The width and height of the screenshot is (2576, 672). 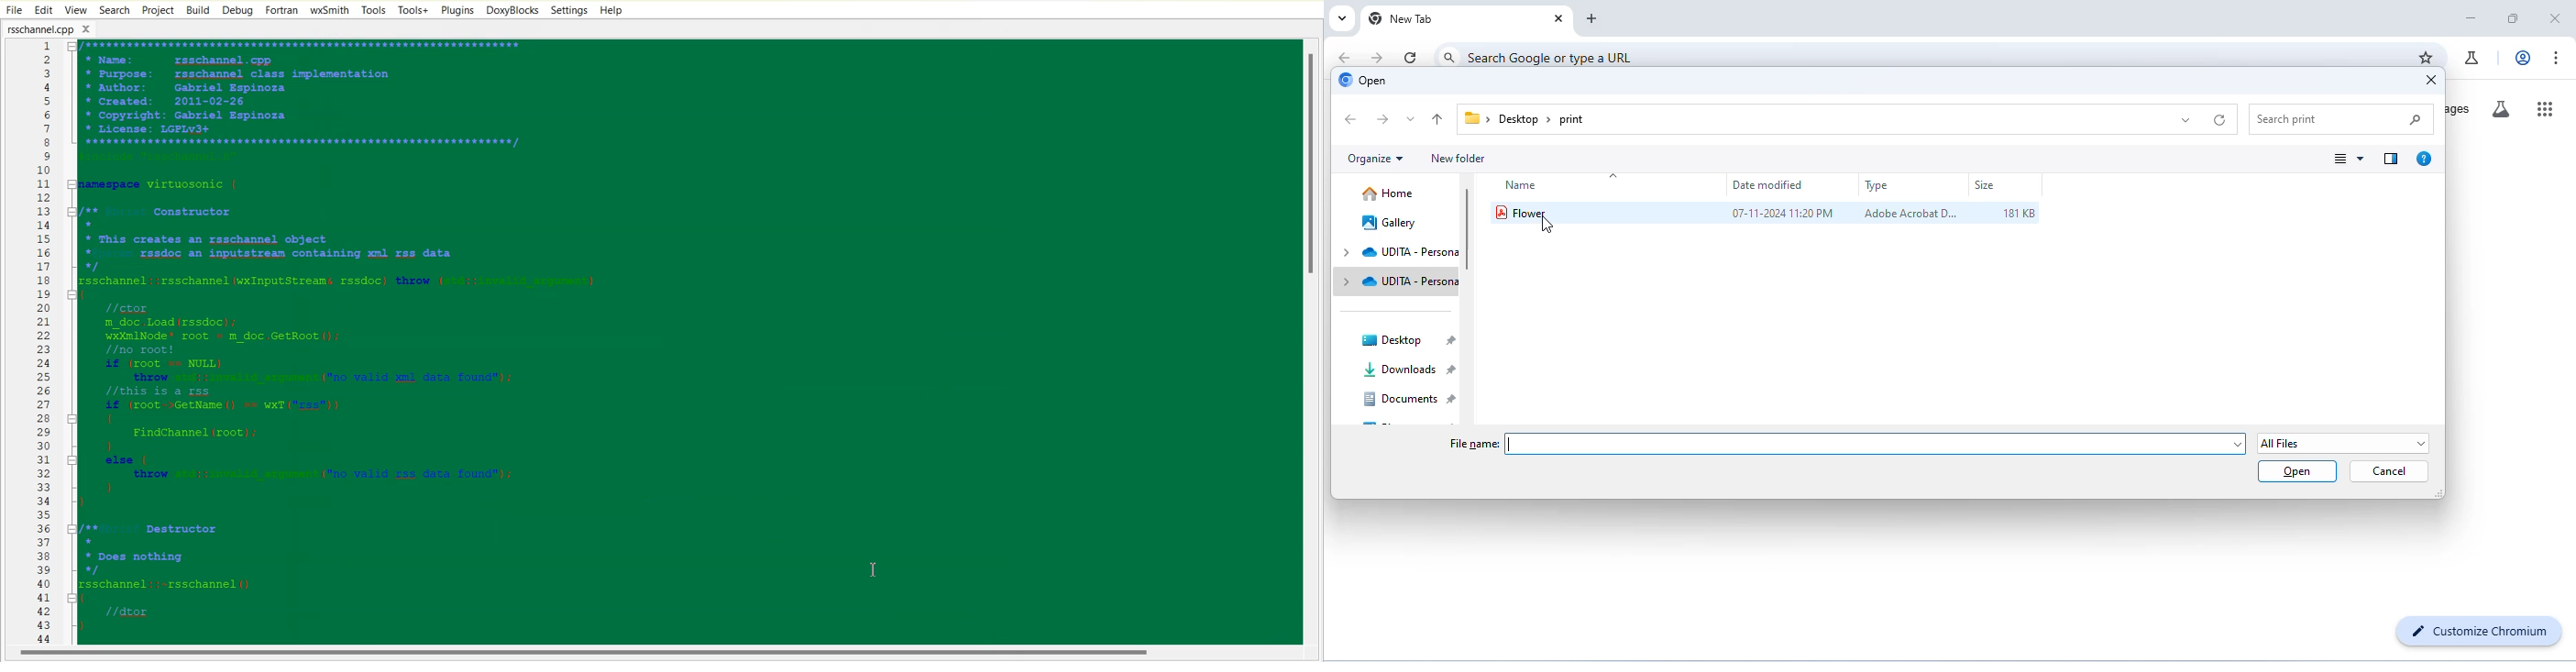 I want to click on typing cursor, so click(x=1876, y=446).